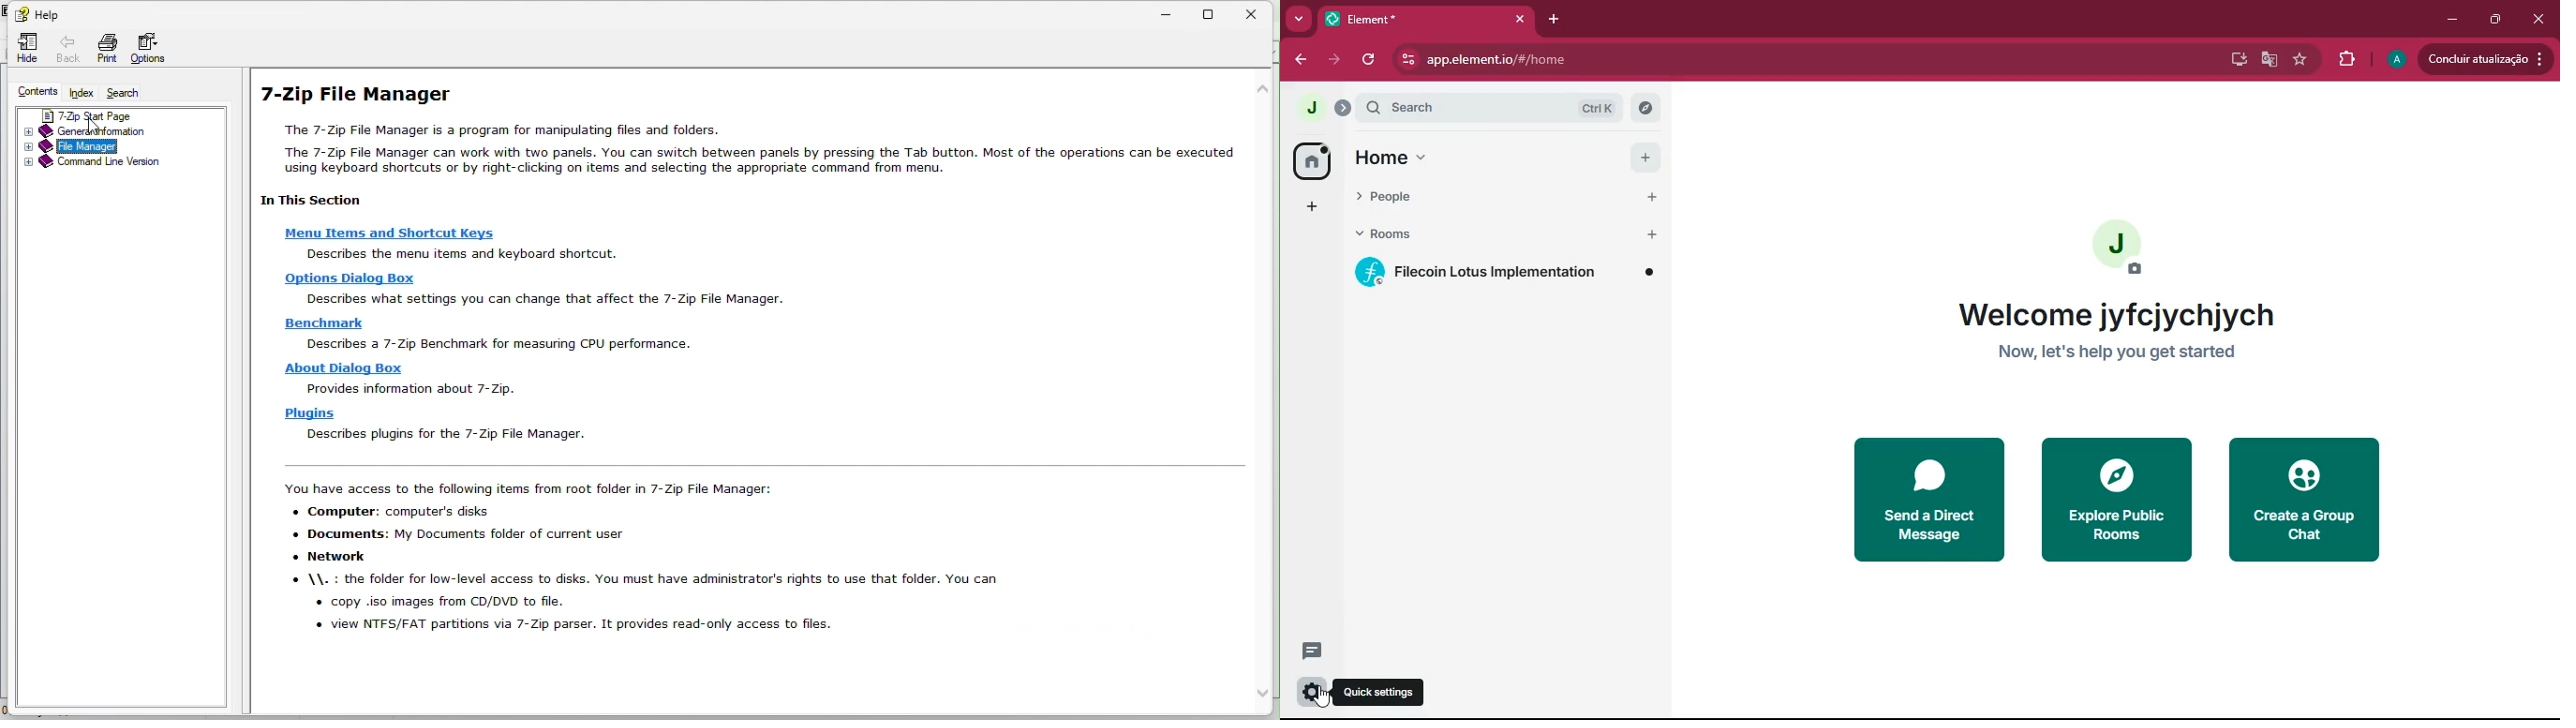  I want to click on create a group chat, so click(2304, 500).